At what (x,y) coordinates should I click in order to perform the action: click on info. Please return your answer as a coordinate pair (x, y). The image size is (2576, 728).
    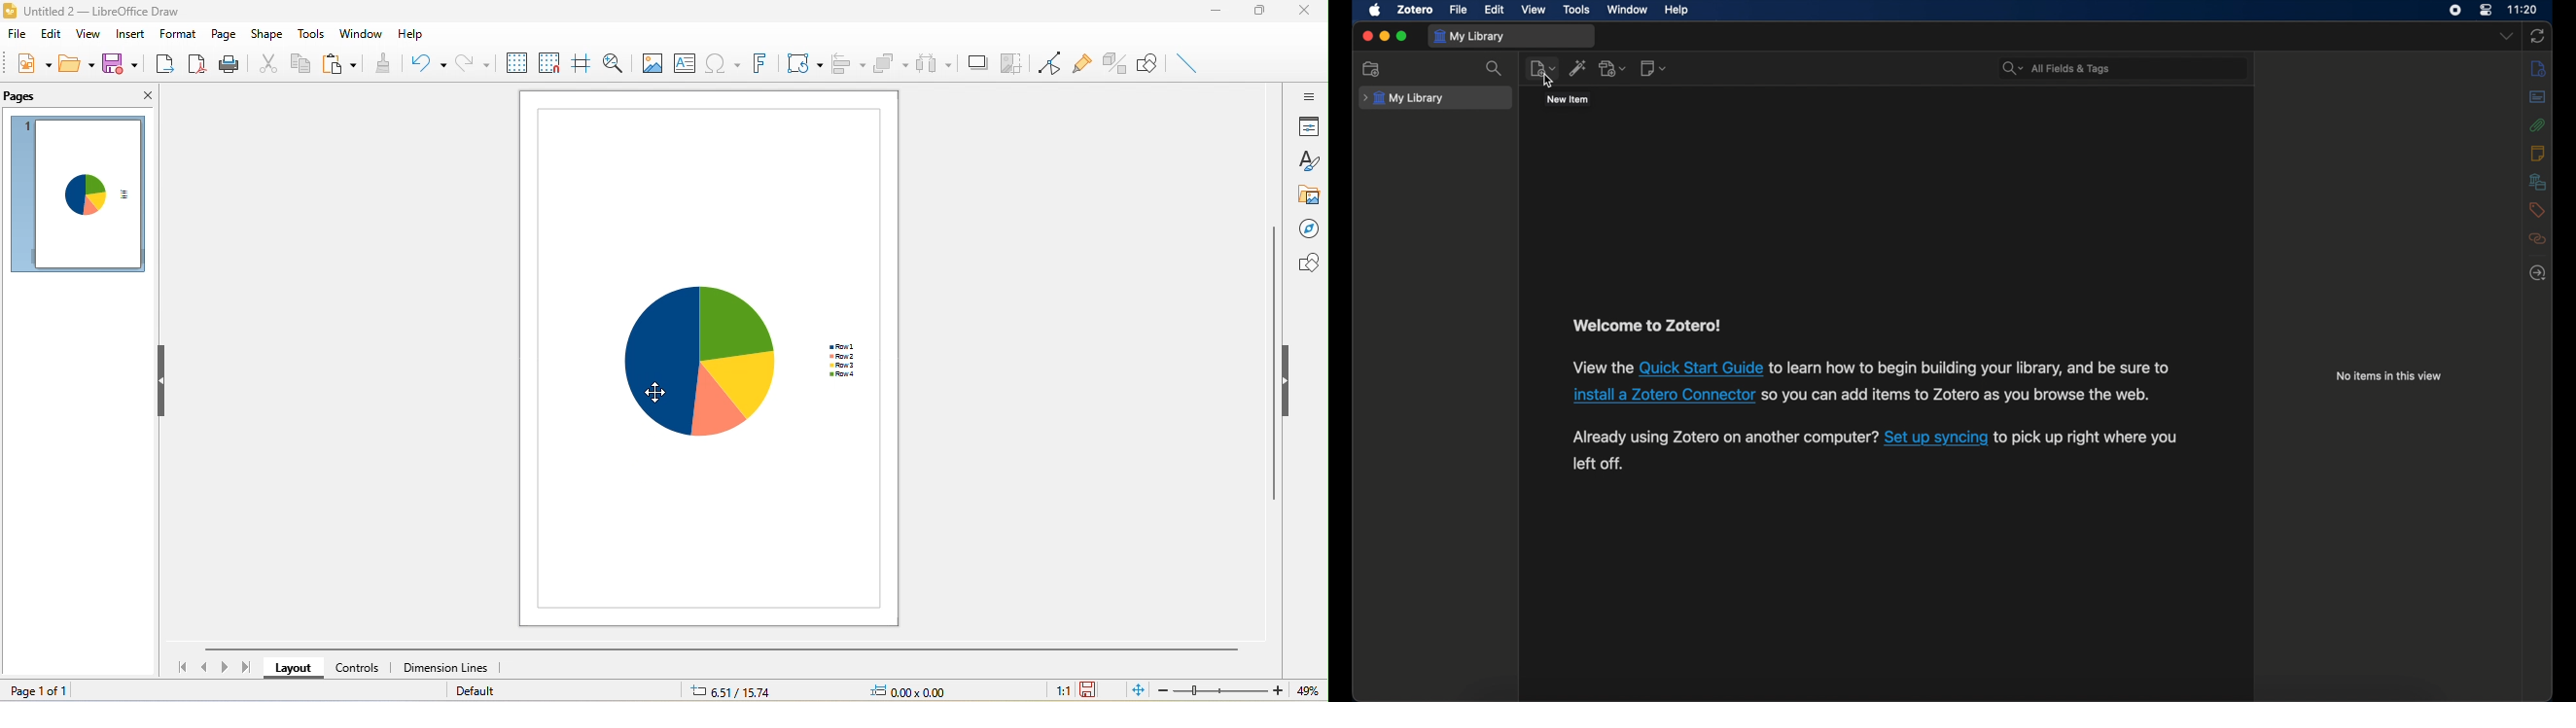
    Looking at the image, I should click on (2536, 68).